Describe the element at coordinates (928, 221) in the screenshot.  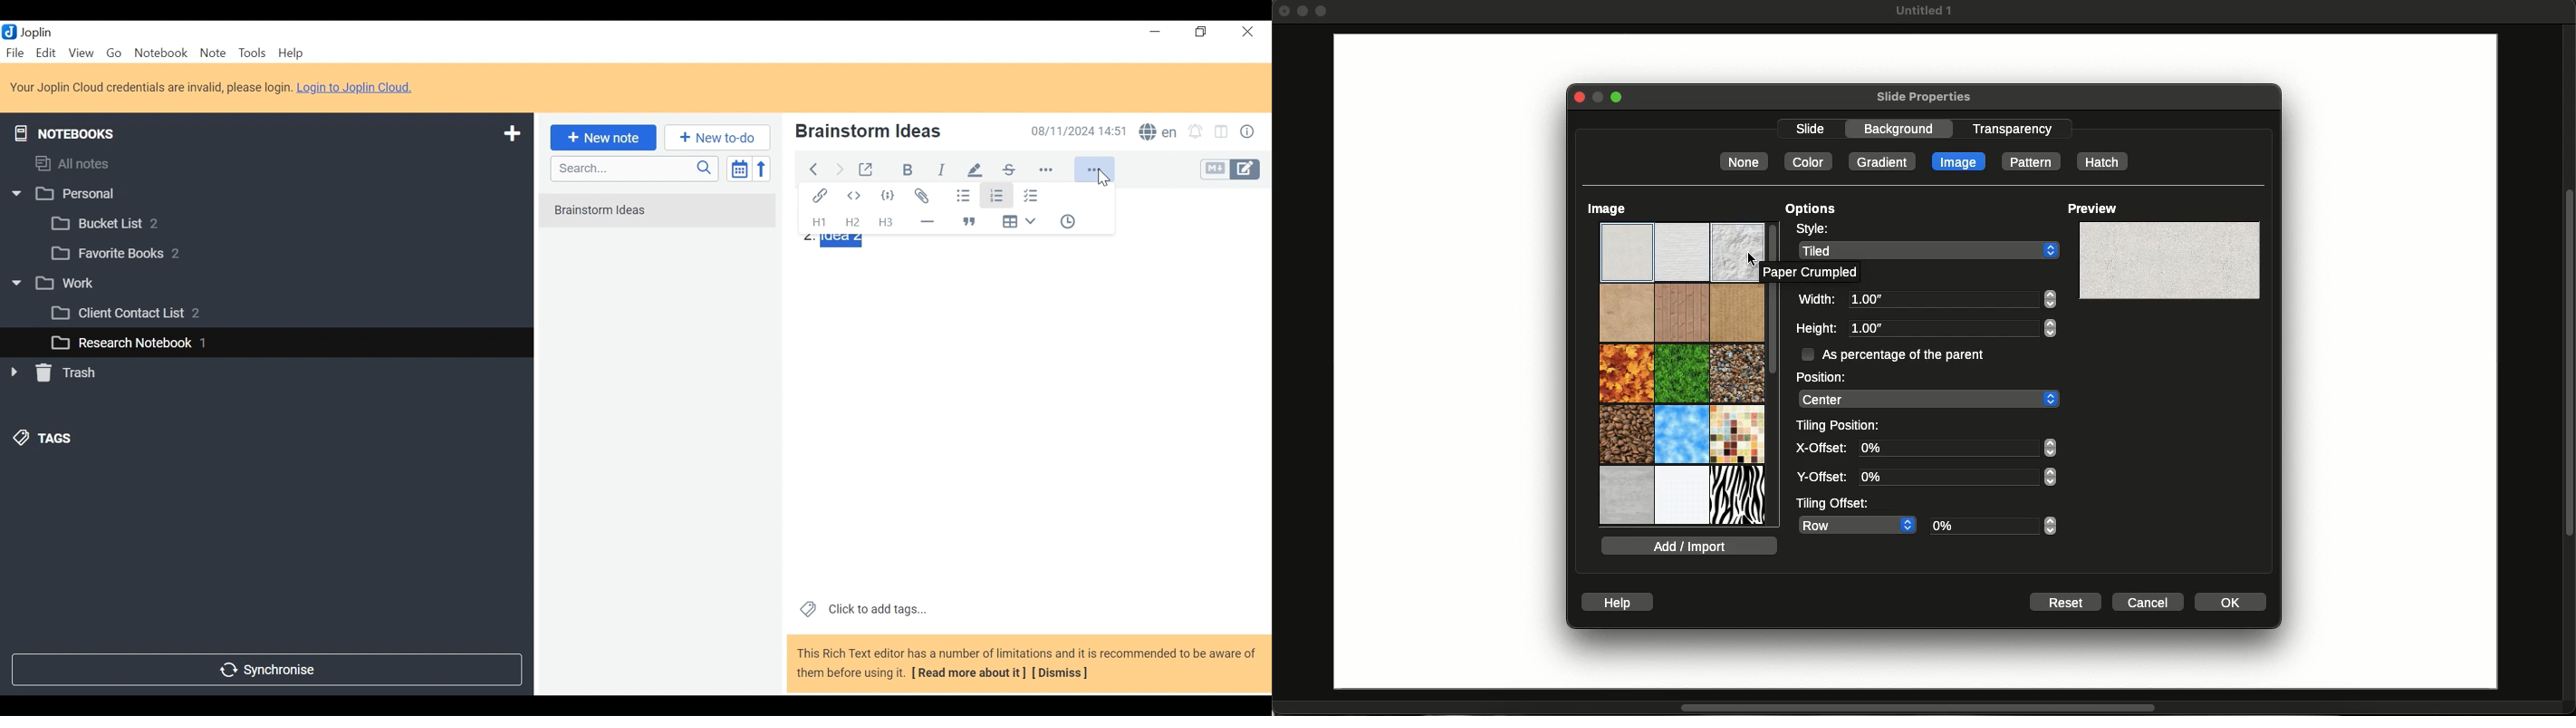
I see `Horizontal Line` at that location.